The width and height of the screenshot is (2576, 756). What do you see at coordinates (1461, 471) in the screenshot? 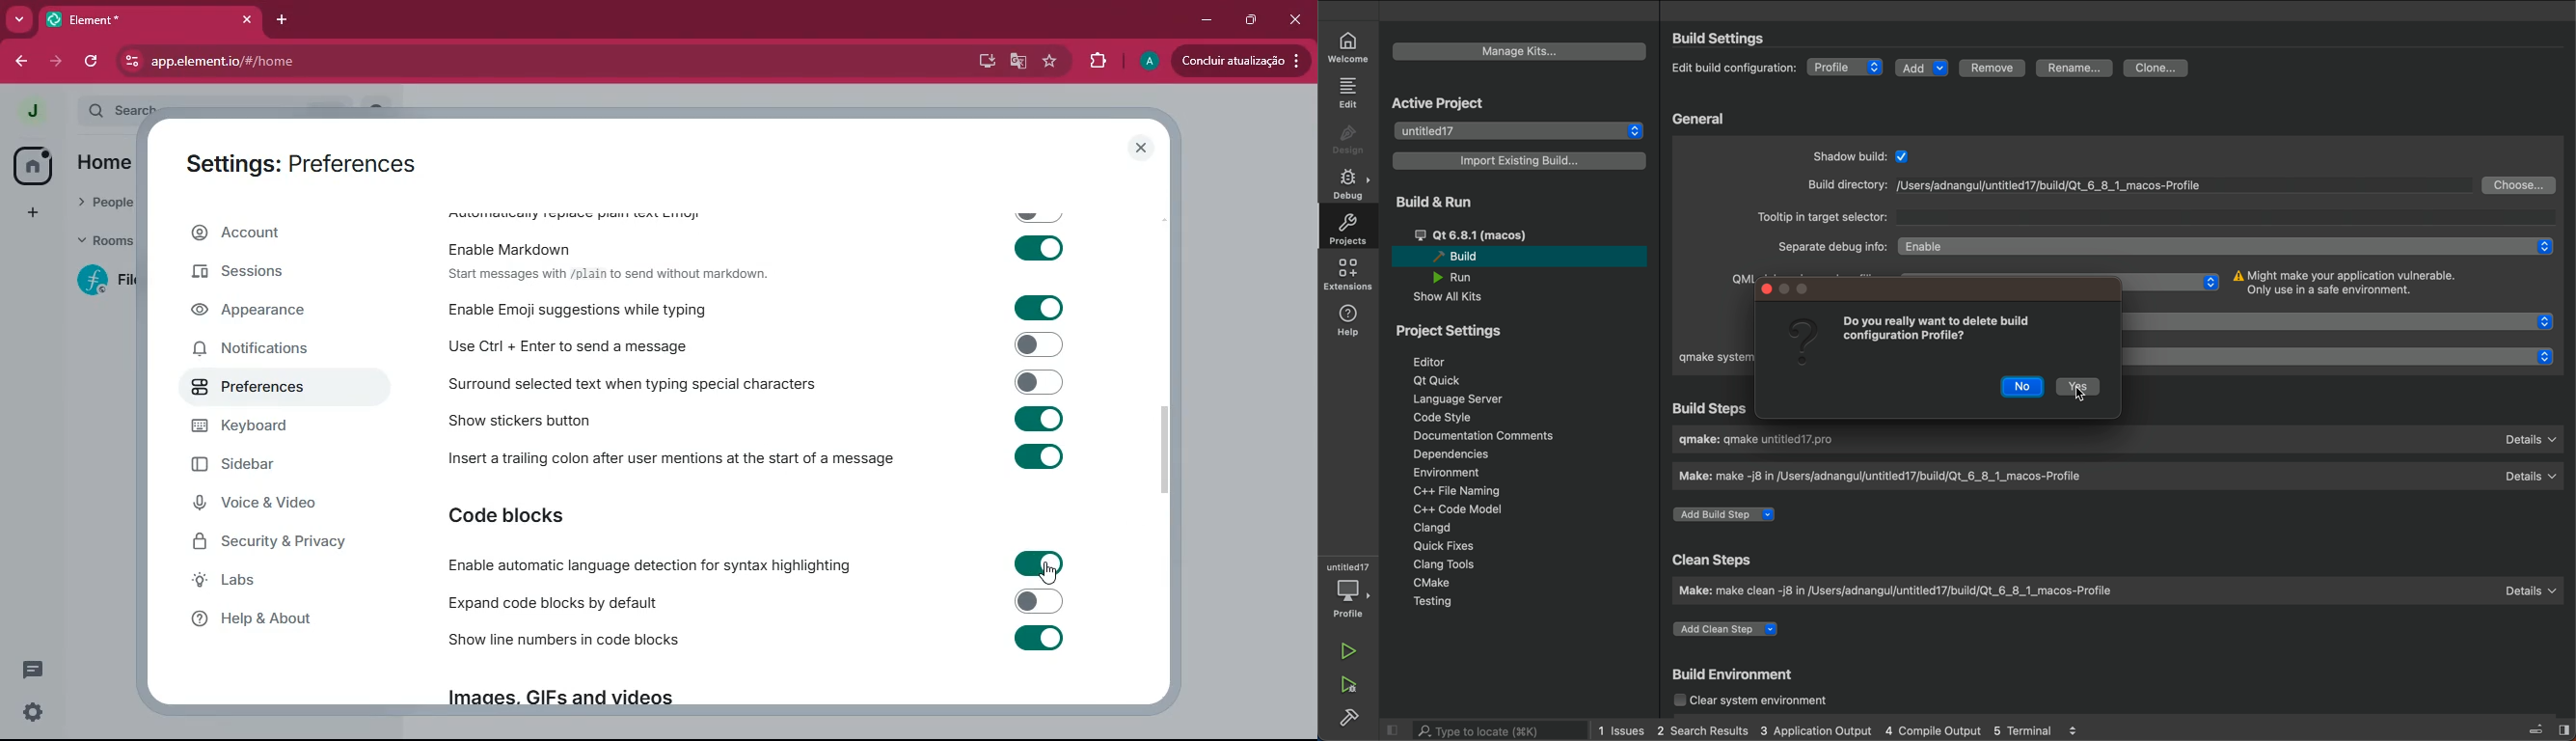
I see `environment` at bounding box center [1461, 471].